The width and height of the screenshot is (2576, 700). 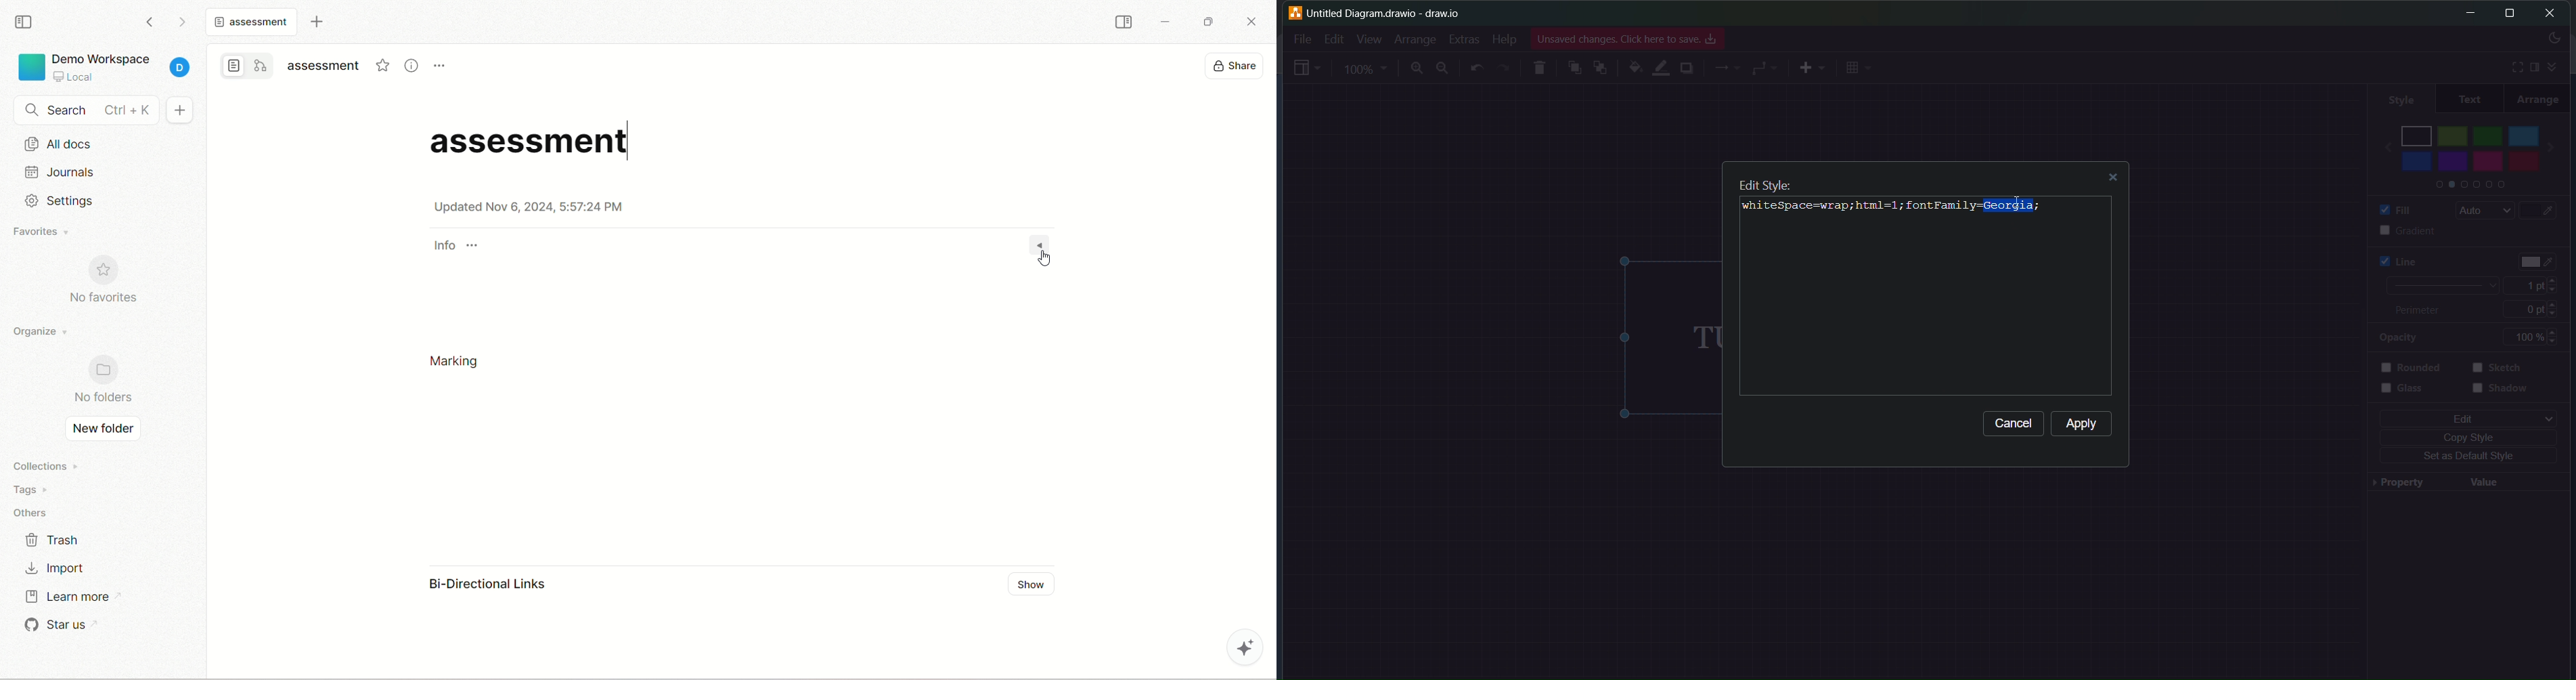 What do you see at coordinates (2453, 135) in the screenshot?
I see `light green` at bounding box center [2453, 135].